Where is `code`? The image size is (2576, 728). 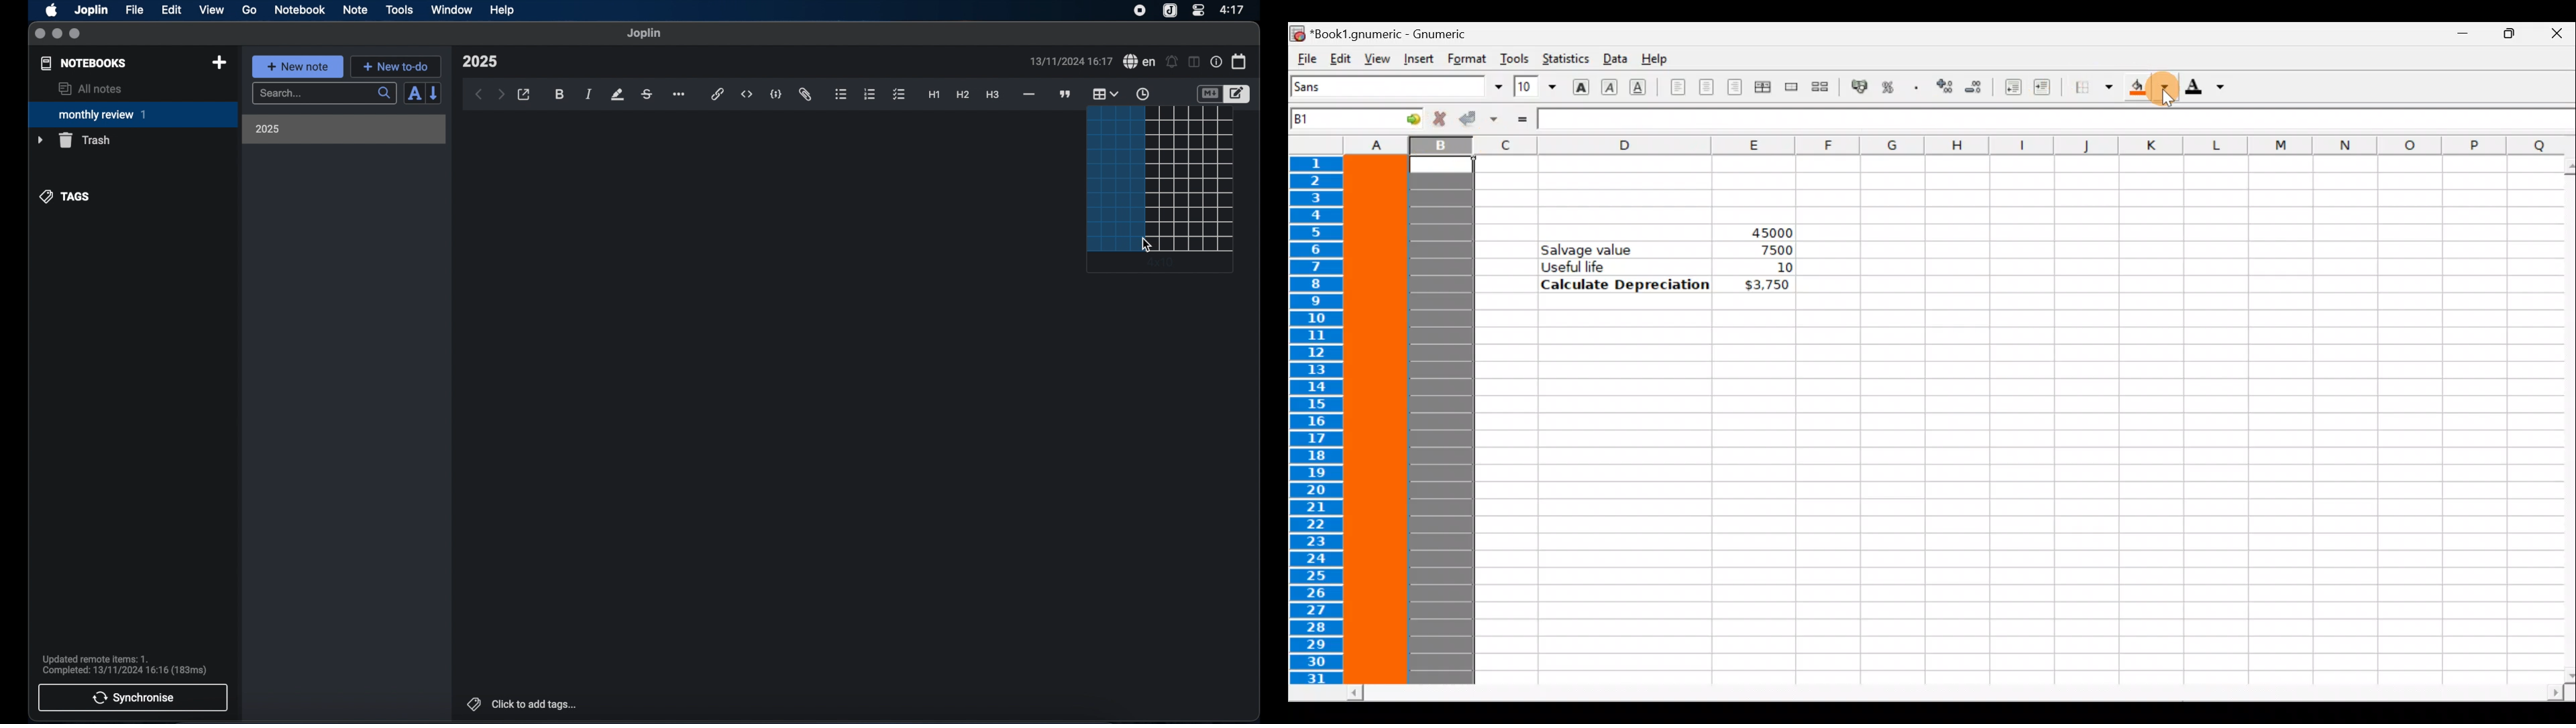
code is located at coordinates (776, 95).